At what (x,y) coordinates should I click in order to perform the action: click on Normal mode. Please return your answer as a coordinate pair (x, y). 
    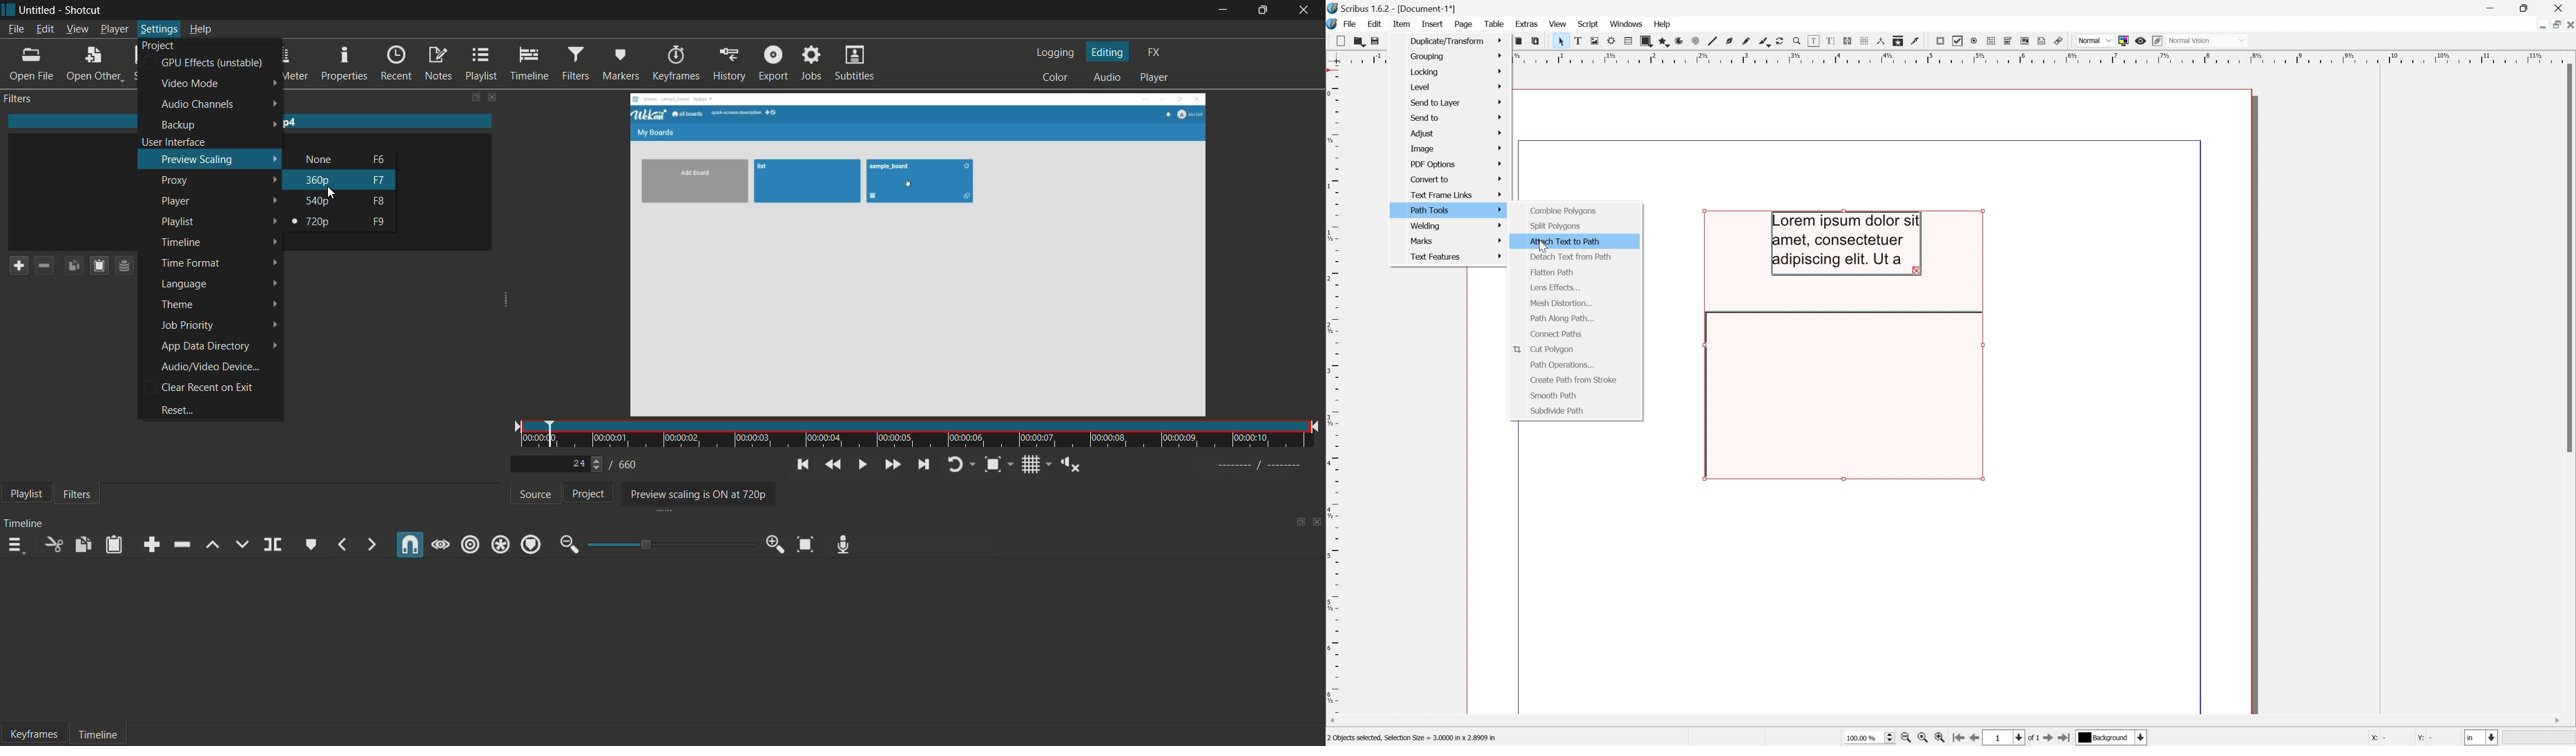
    Looking at the image, I should click on (2210, 41).